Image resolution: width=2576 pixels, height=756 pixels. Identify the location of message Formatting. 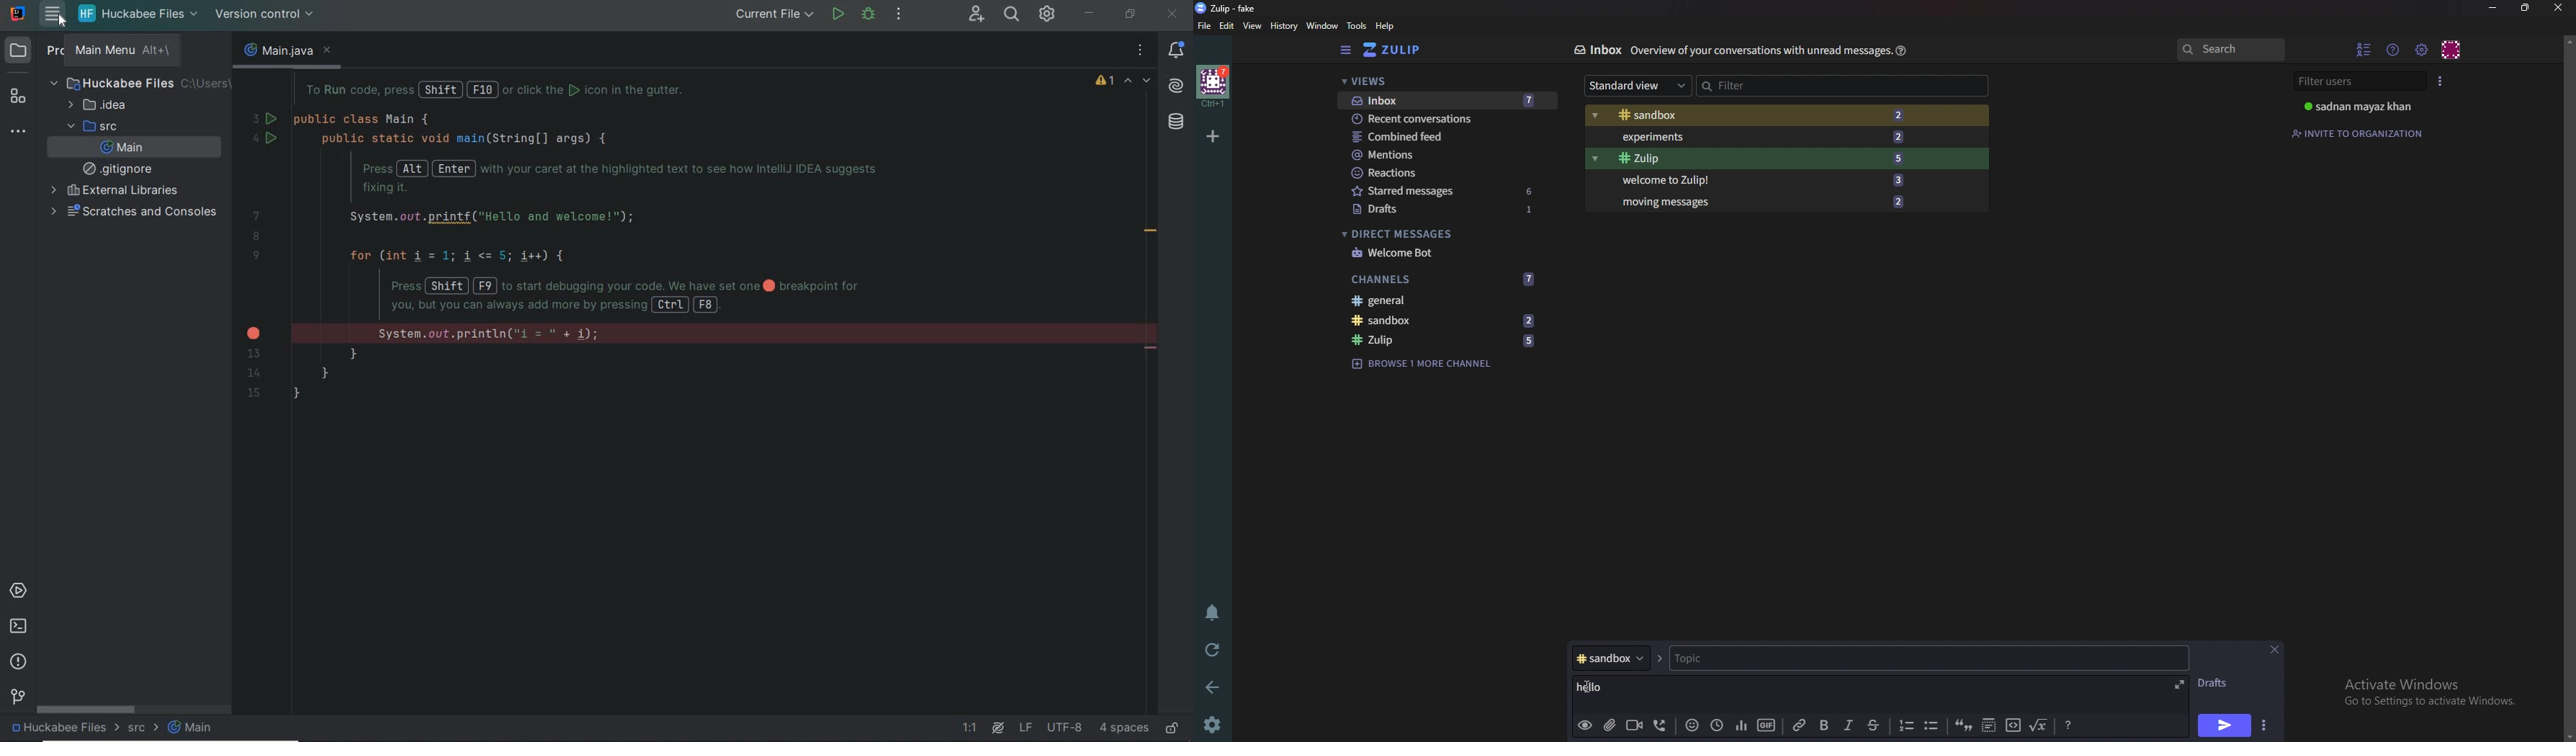
(2072, 724).